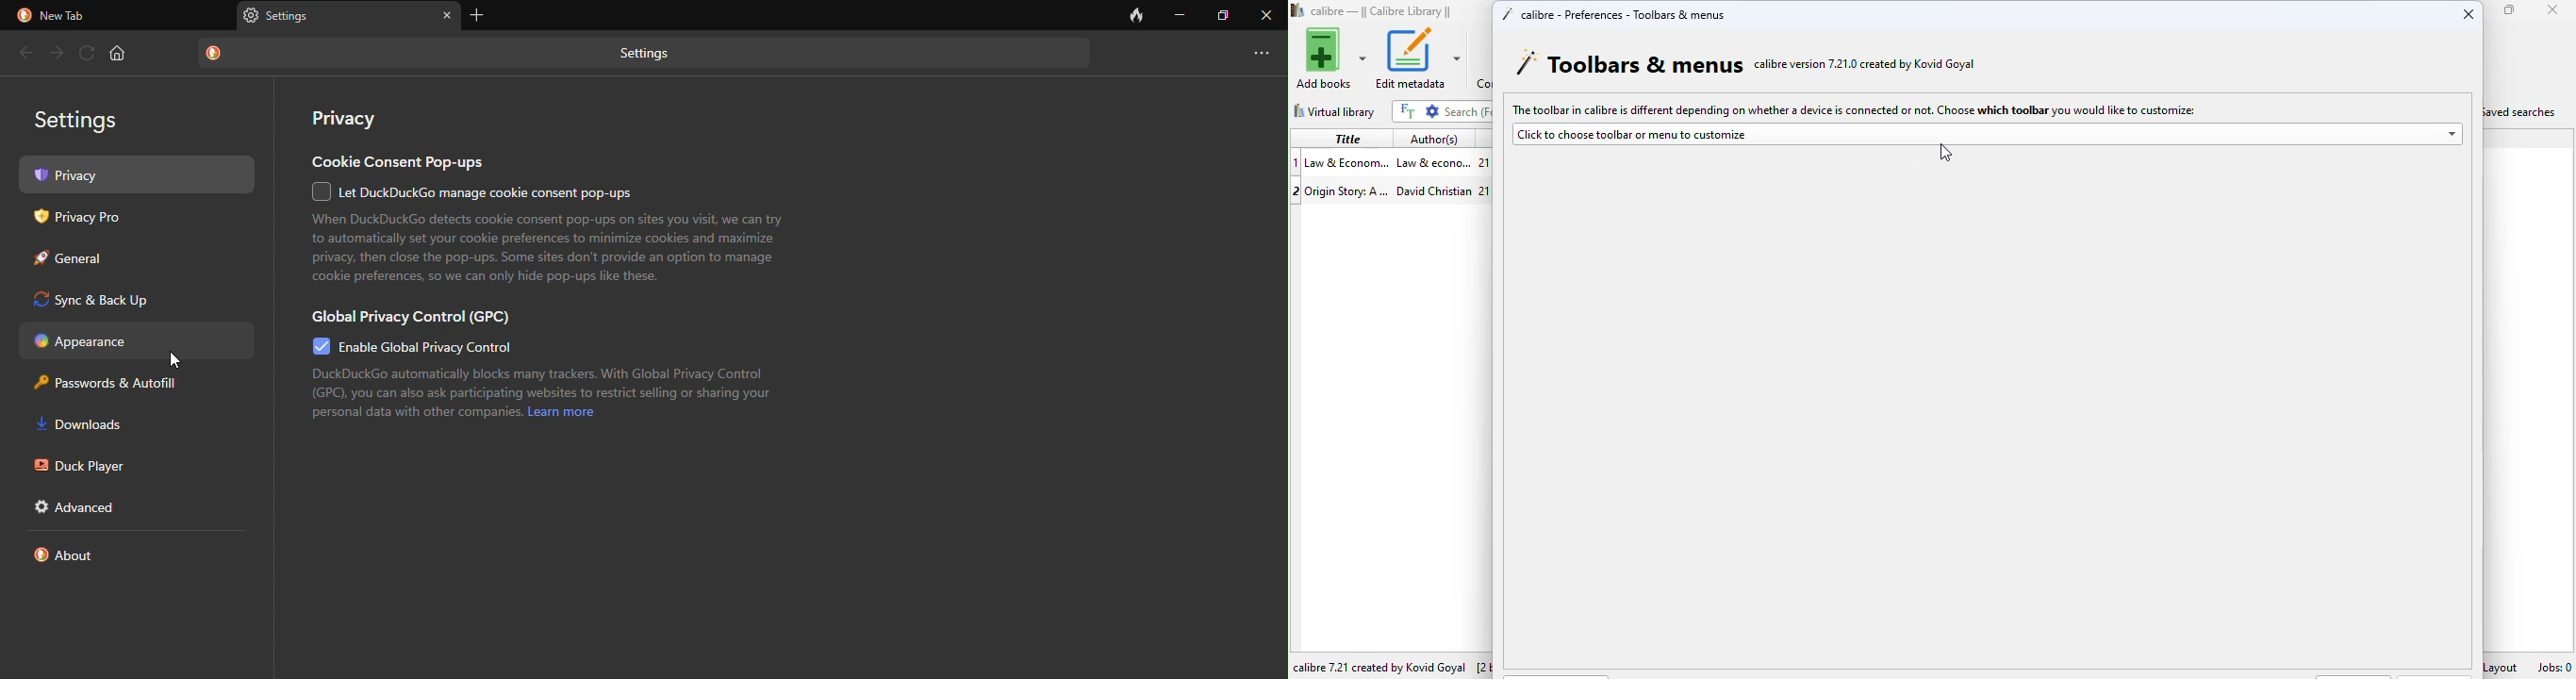 The width and height of the screenshot is (2576, 700). Describe the element at coordinates (215, 54) in the screenshot. I see `duckduck go logo` at that location.